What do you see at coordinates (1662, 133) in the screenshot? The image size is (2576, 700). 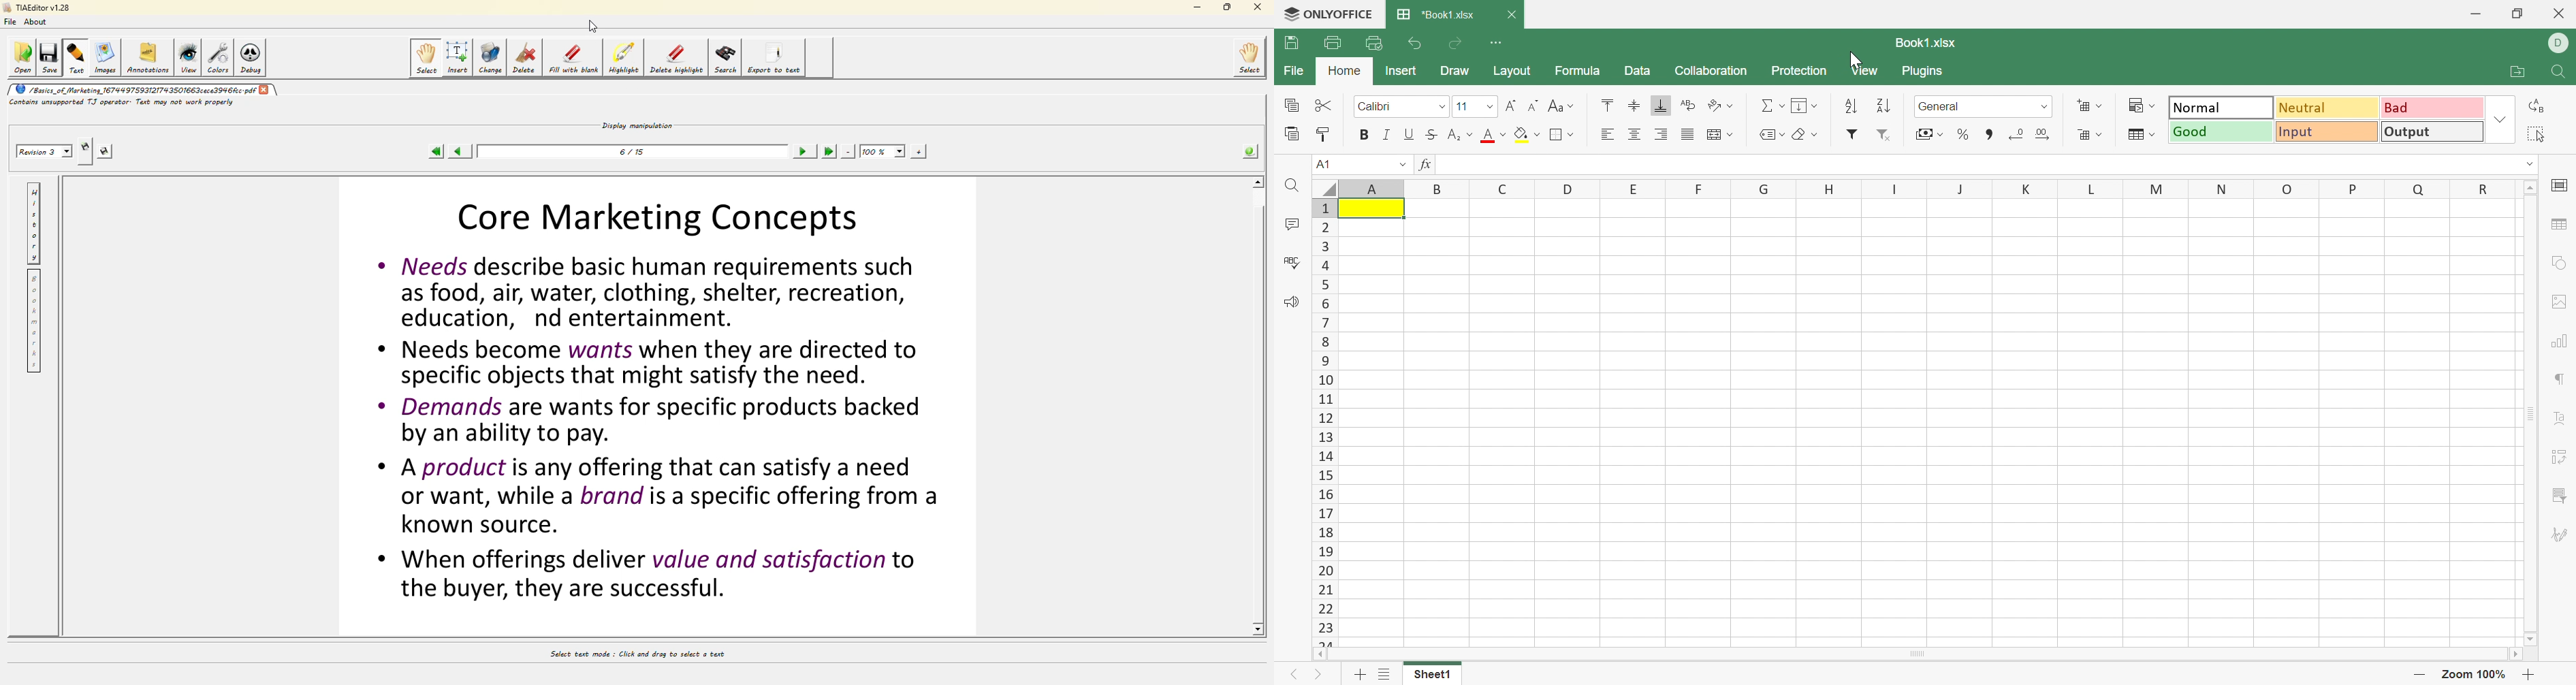 I see `Align Right` at bounding box center [1662, 133].